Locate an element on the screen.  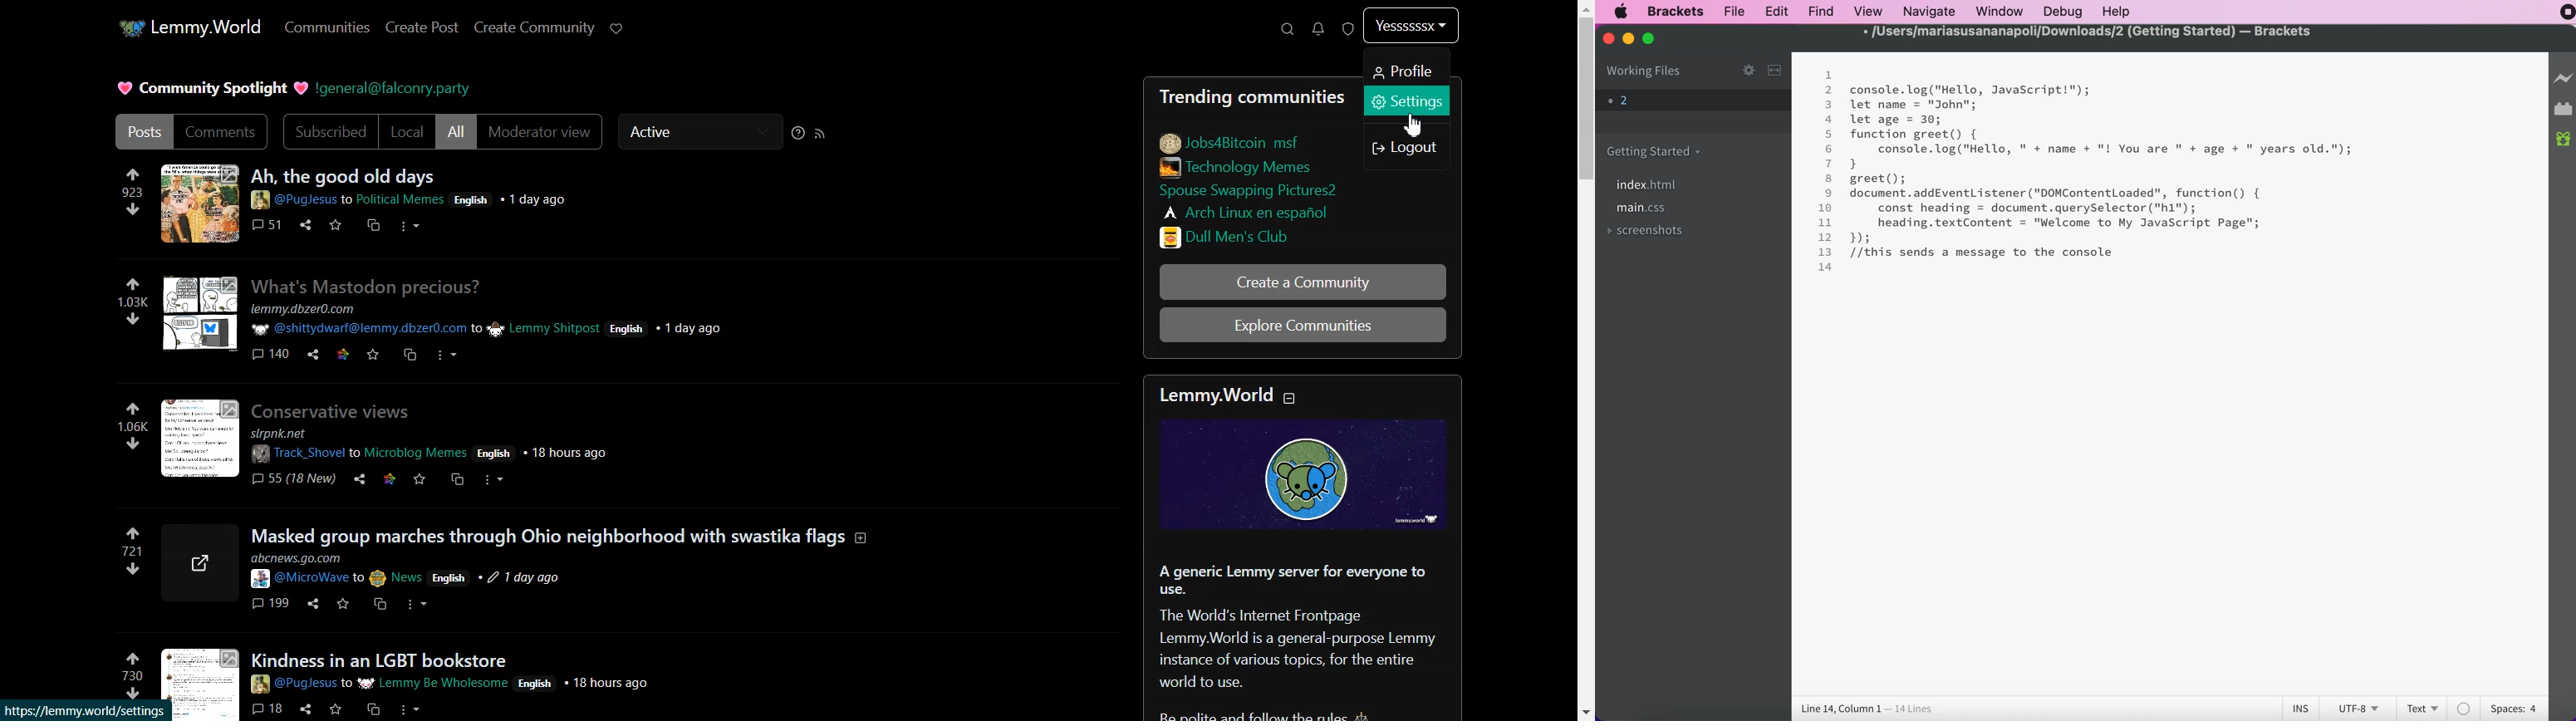
post details is located at coordinates (459, 683).